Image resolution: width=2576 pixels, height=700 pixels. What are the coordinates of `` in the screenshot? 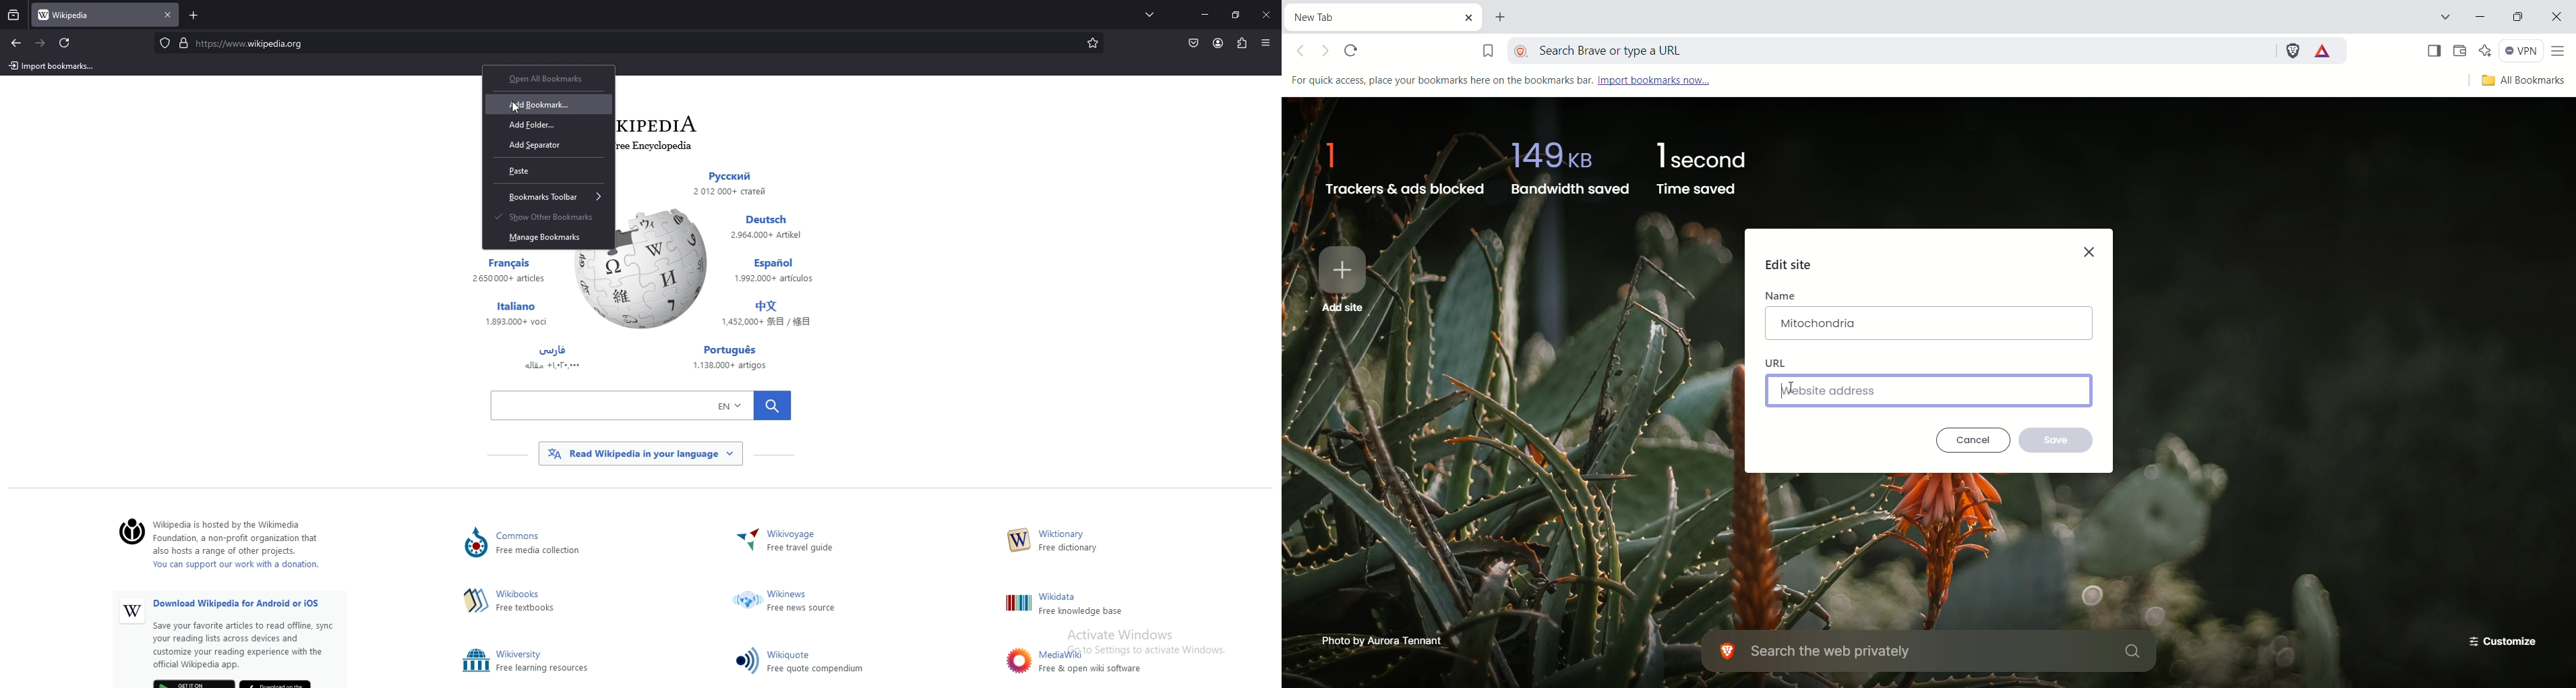 It's located at (1266, 14).